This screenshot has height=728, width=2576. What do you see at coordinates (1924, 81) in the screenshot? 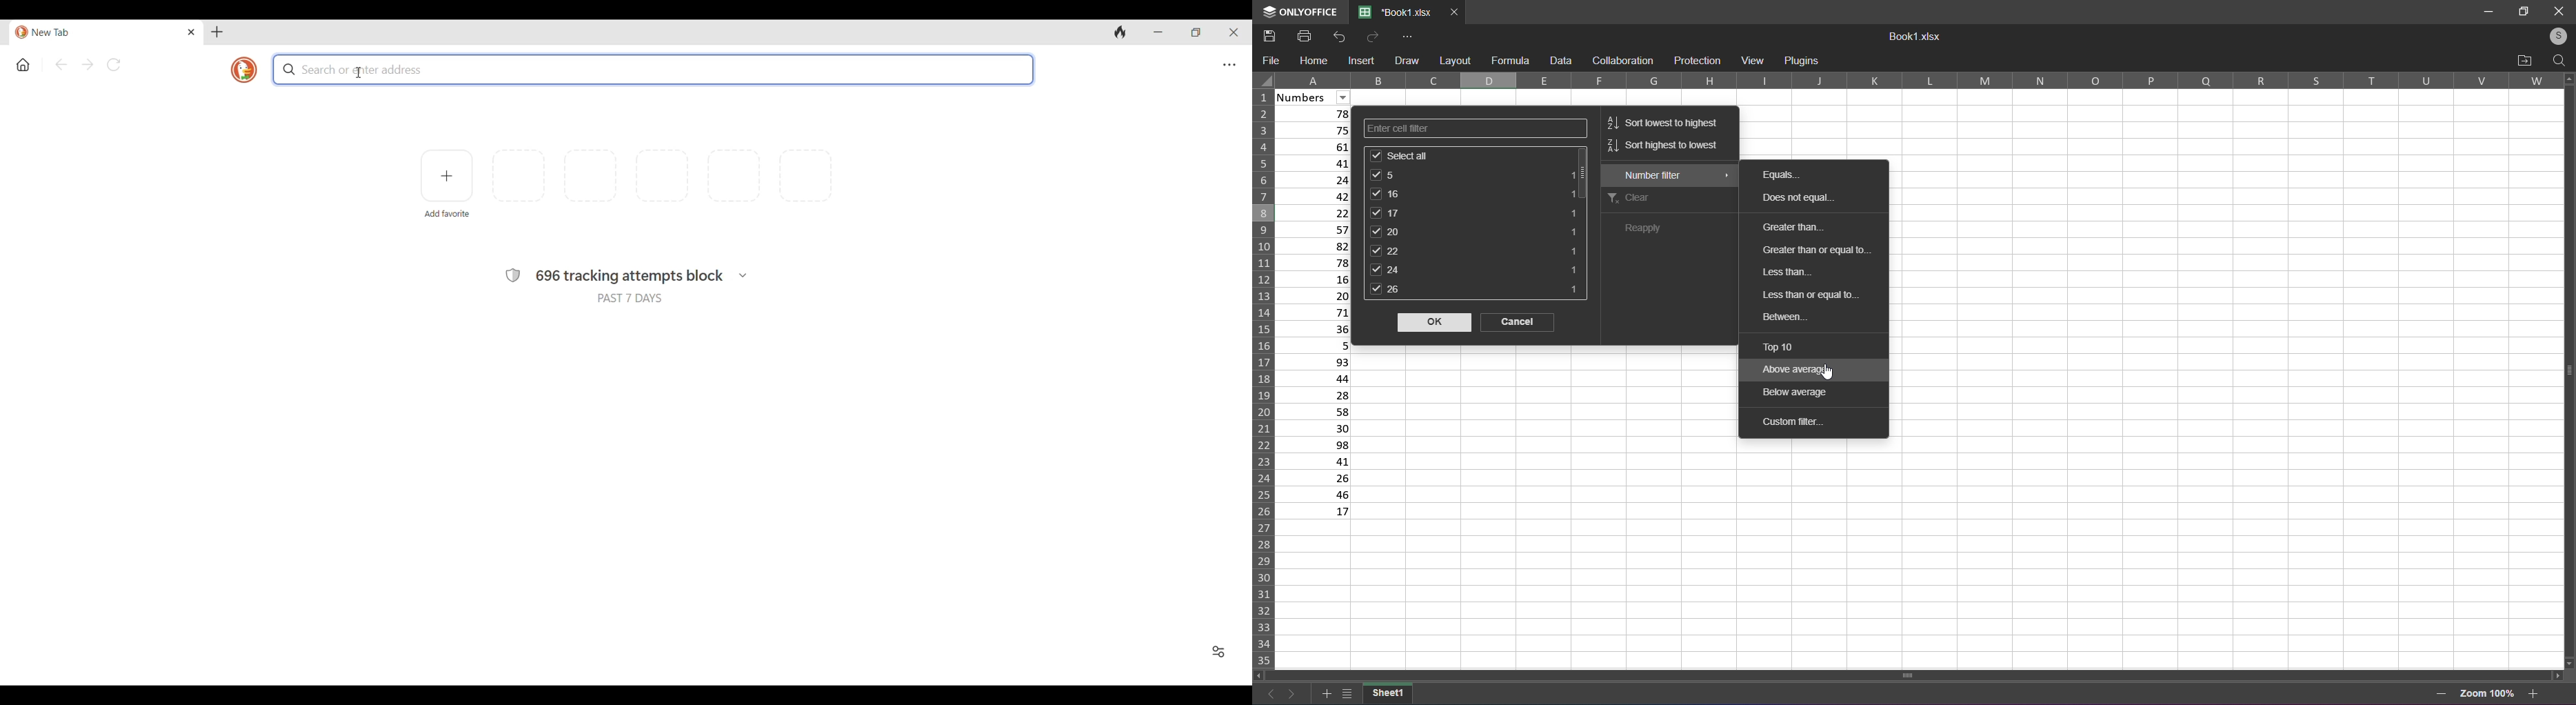
I see `Column Labels` at bounding box center [1924, 81].